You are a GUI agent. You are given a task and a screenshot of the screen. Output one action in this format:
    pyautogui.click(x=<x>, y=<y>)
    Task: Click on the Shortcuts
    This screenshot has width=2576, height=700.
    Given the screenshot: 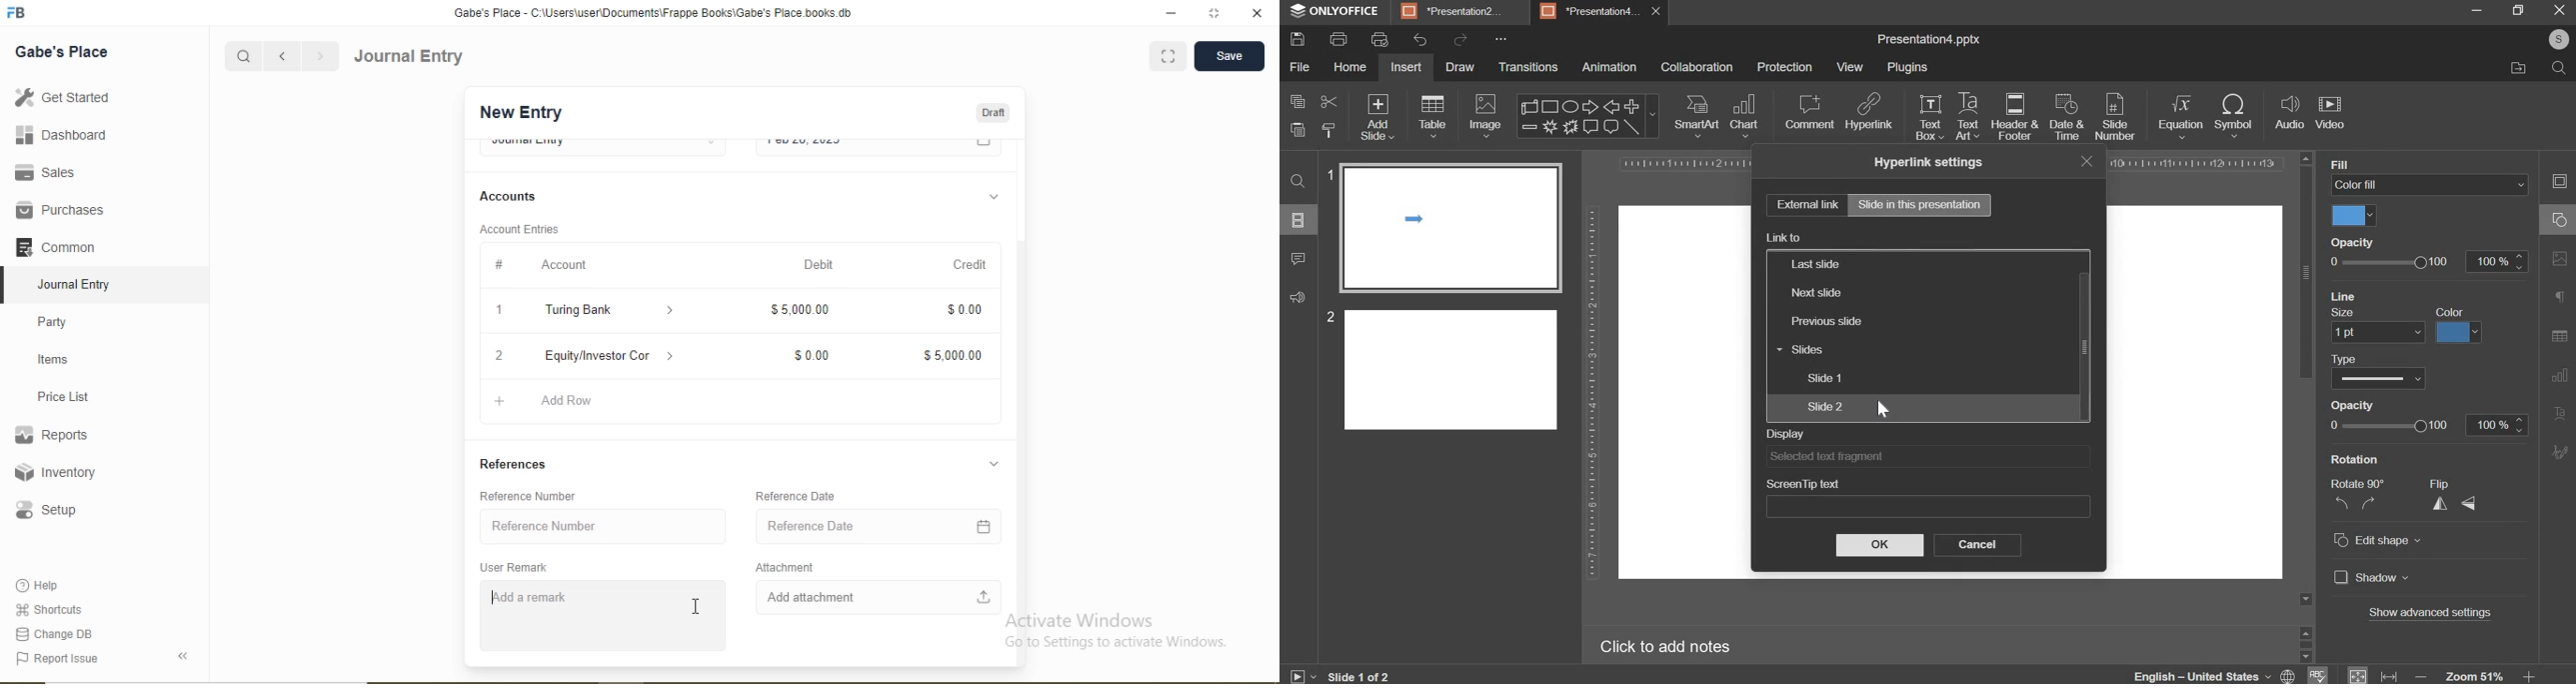 What is the action you would take?
    pyautogui.click(x=47, y=609)
    